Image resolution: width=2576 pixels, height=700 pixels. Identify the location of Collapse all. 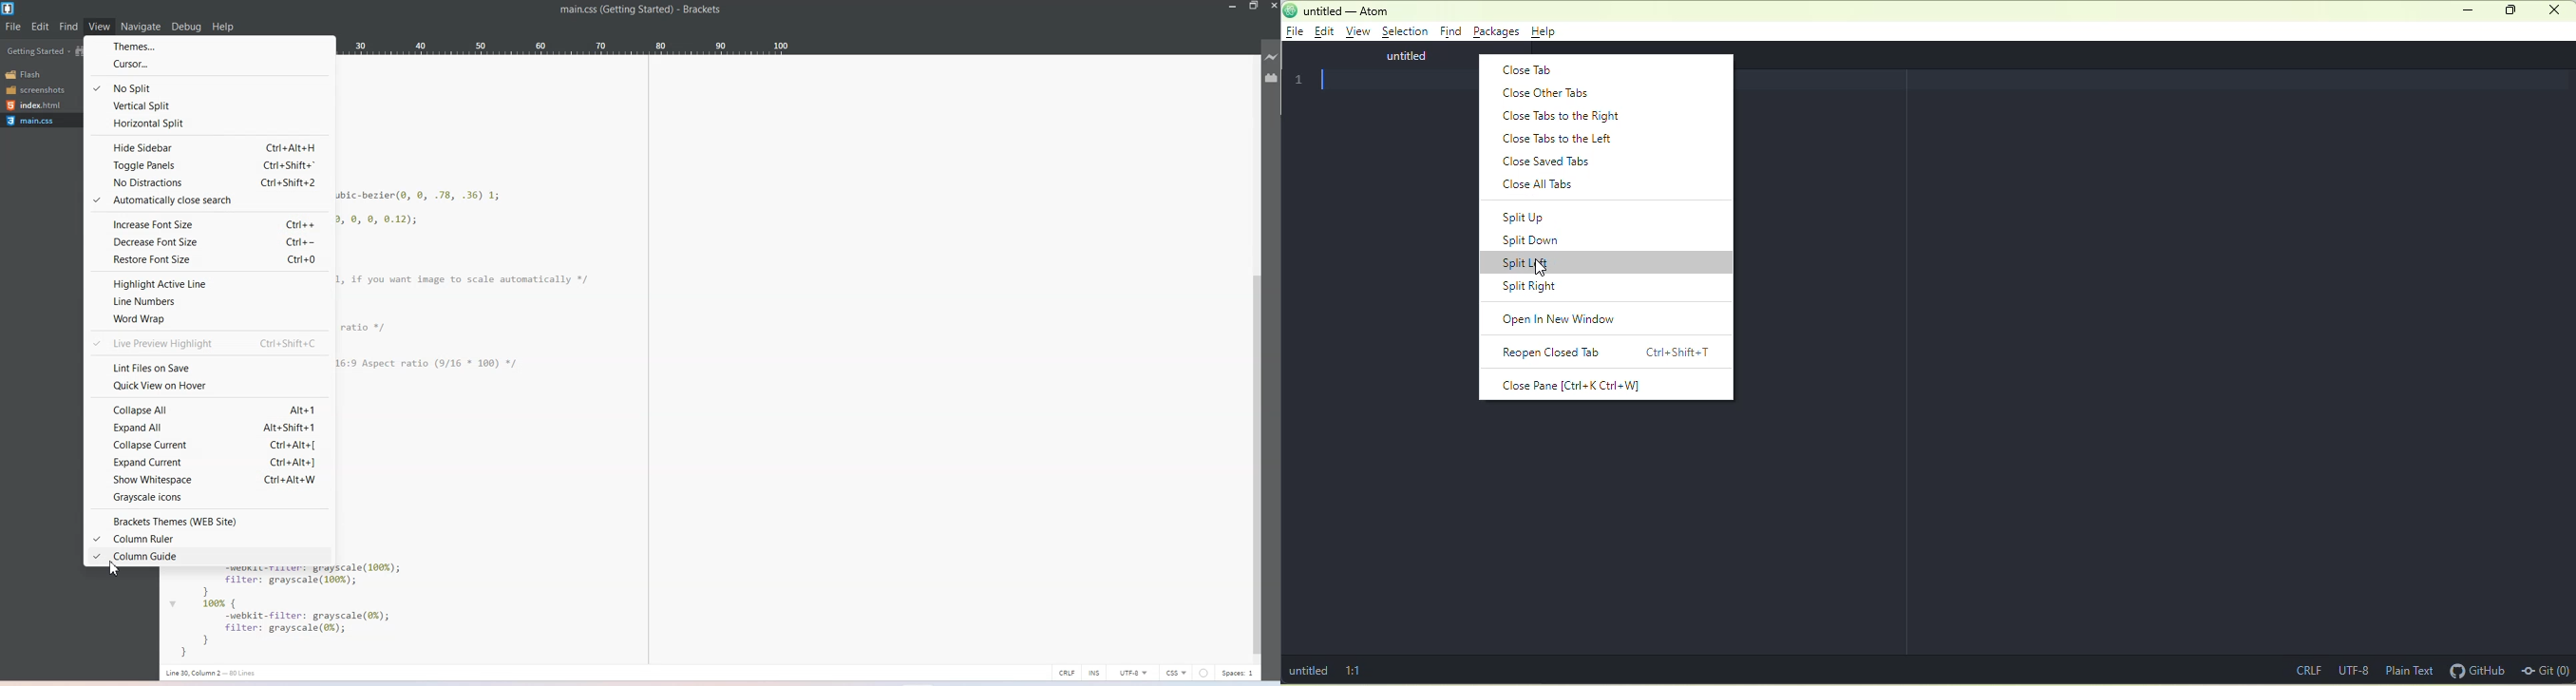
(207, 408).